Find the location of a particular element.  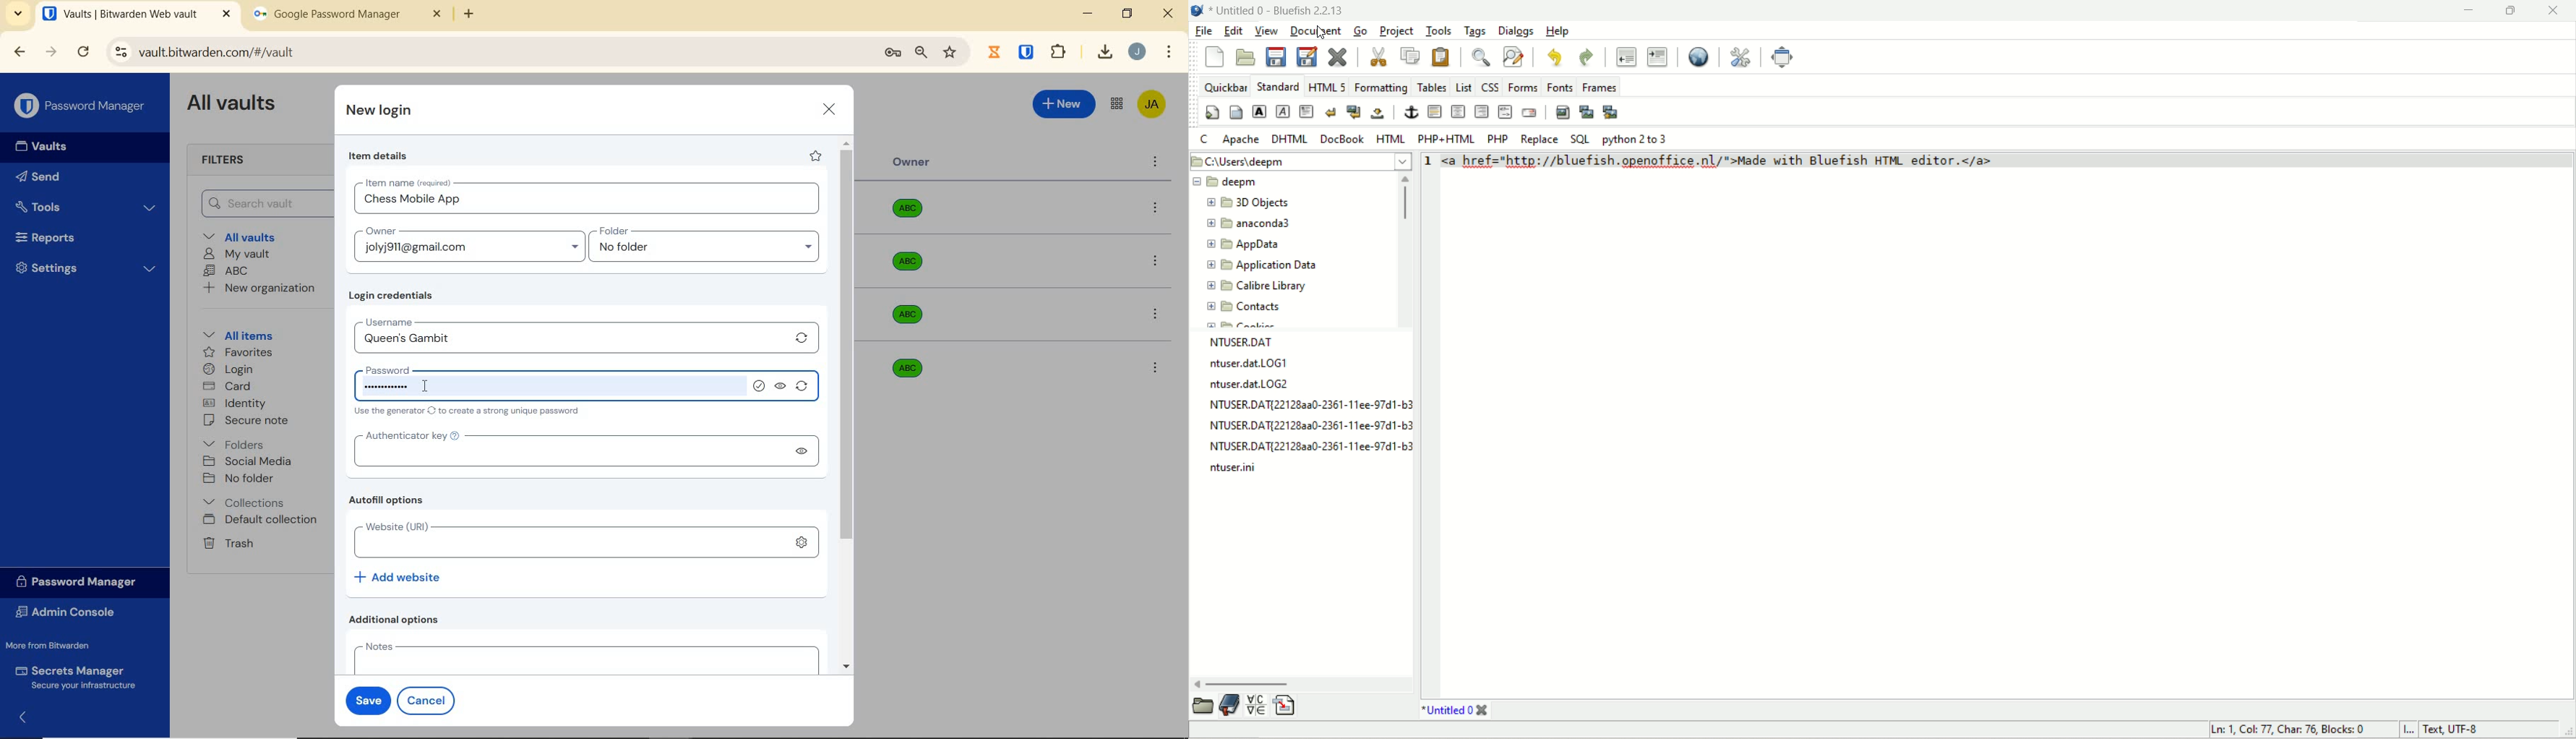

restore is located at coordinates (1126, 13).